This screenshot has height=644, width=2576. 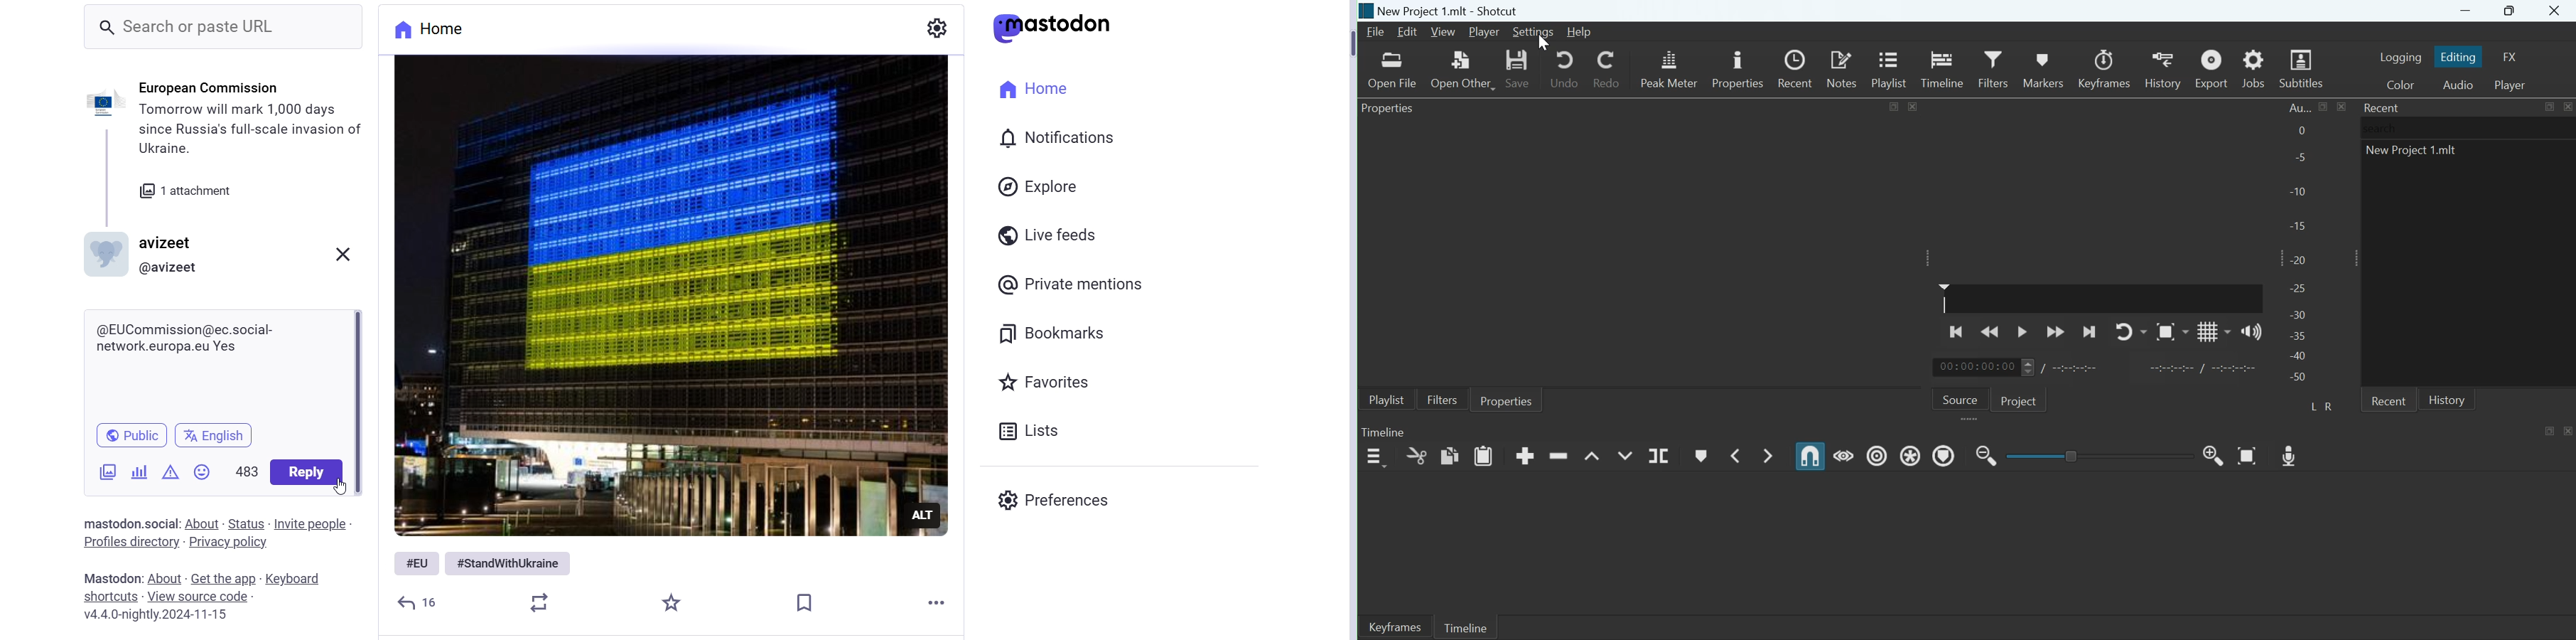 I want to click on Explore, so click(x=1040, y=186).